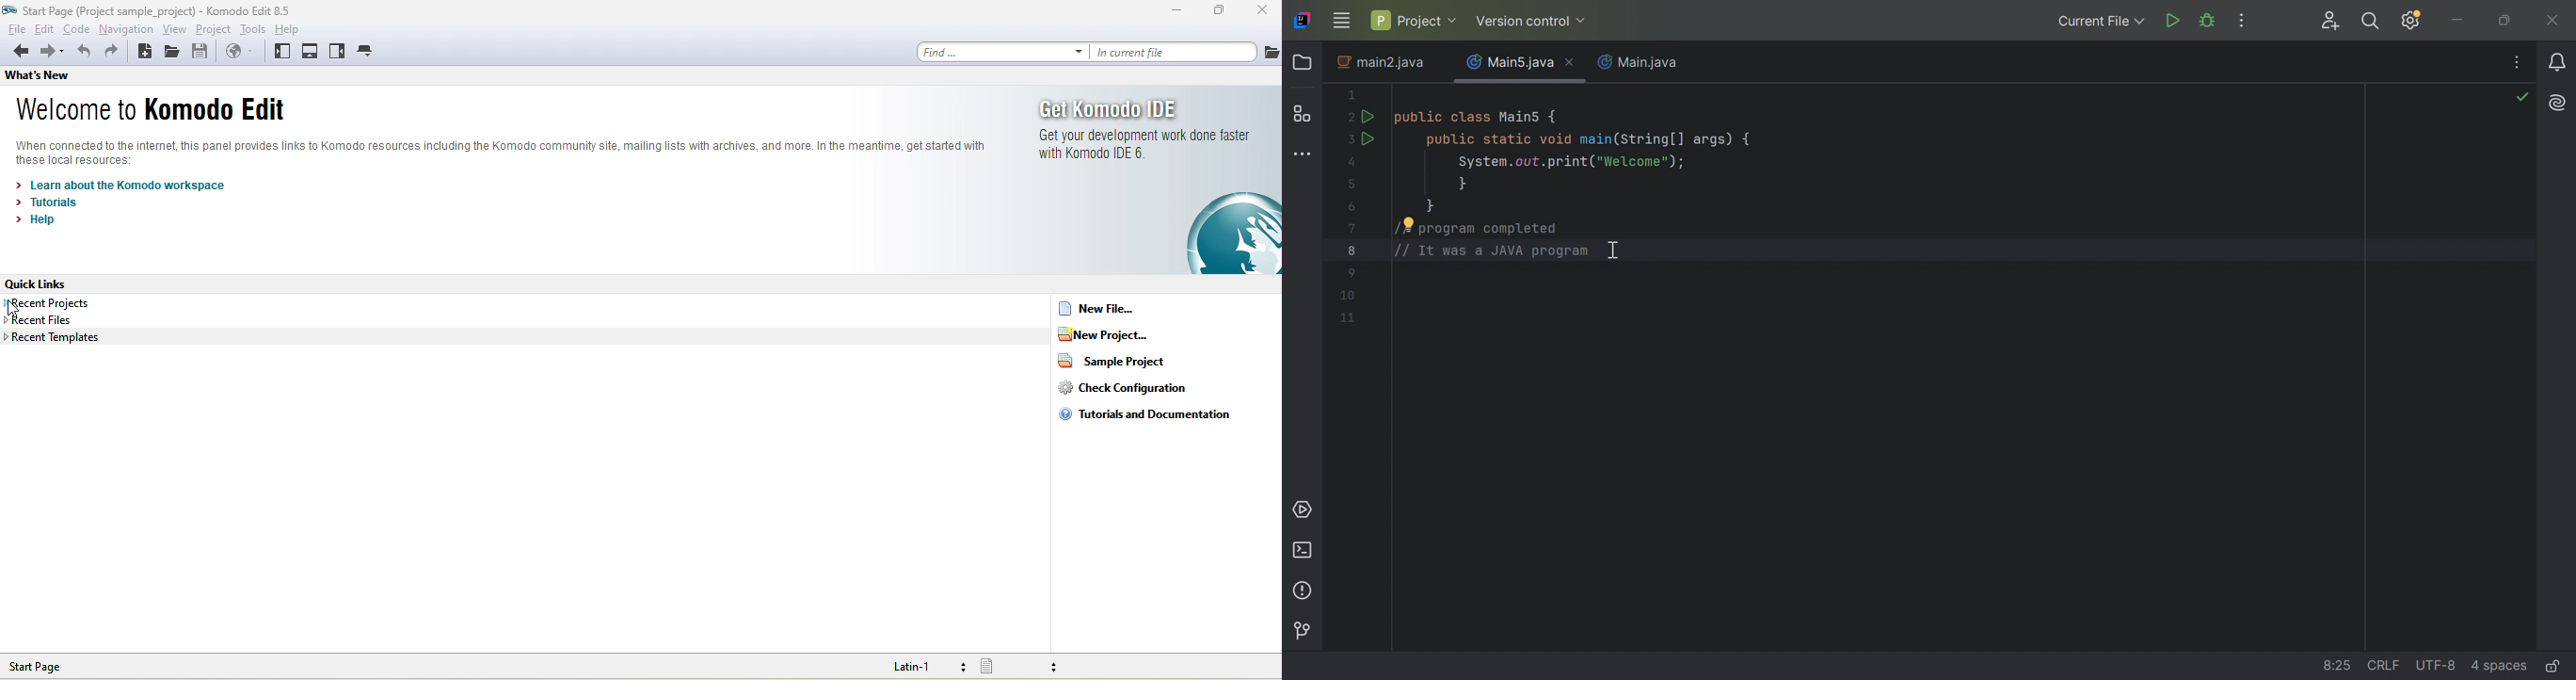  Describe the element at coordinates (2332, 21) in the screenshot. I see `Code with me` at that location.